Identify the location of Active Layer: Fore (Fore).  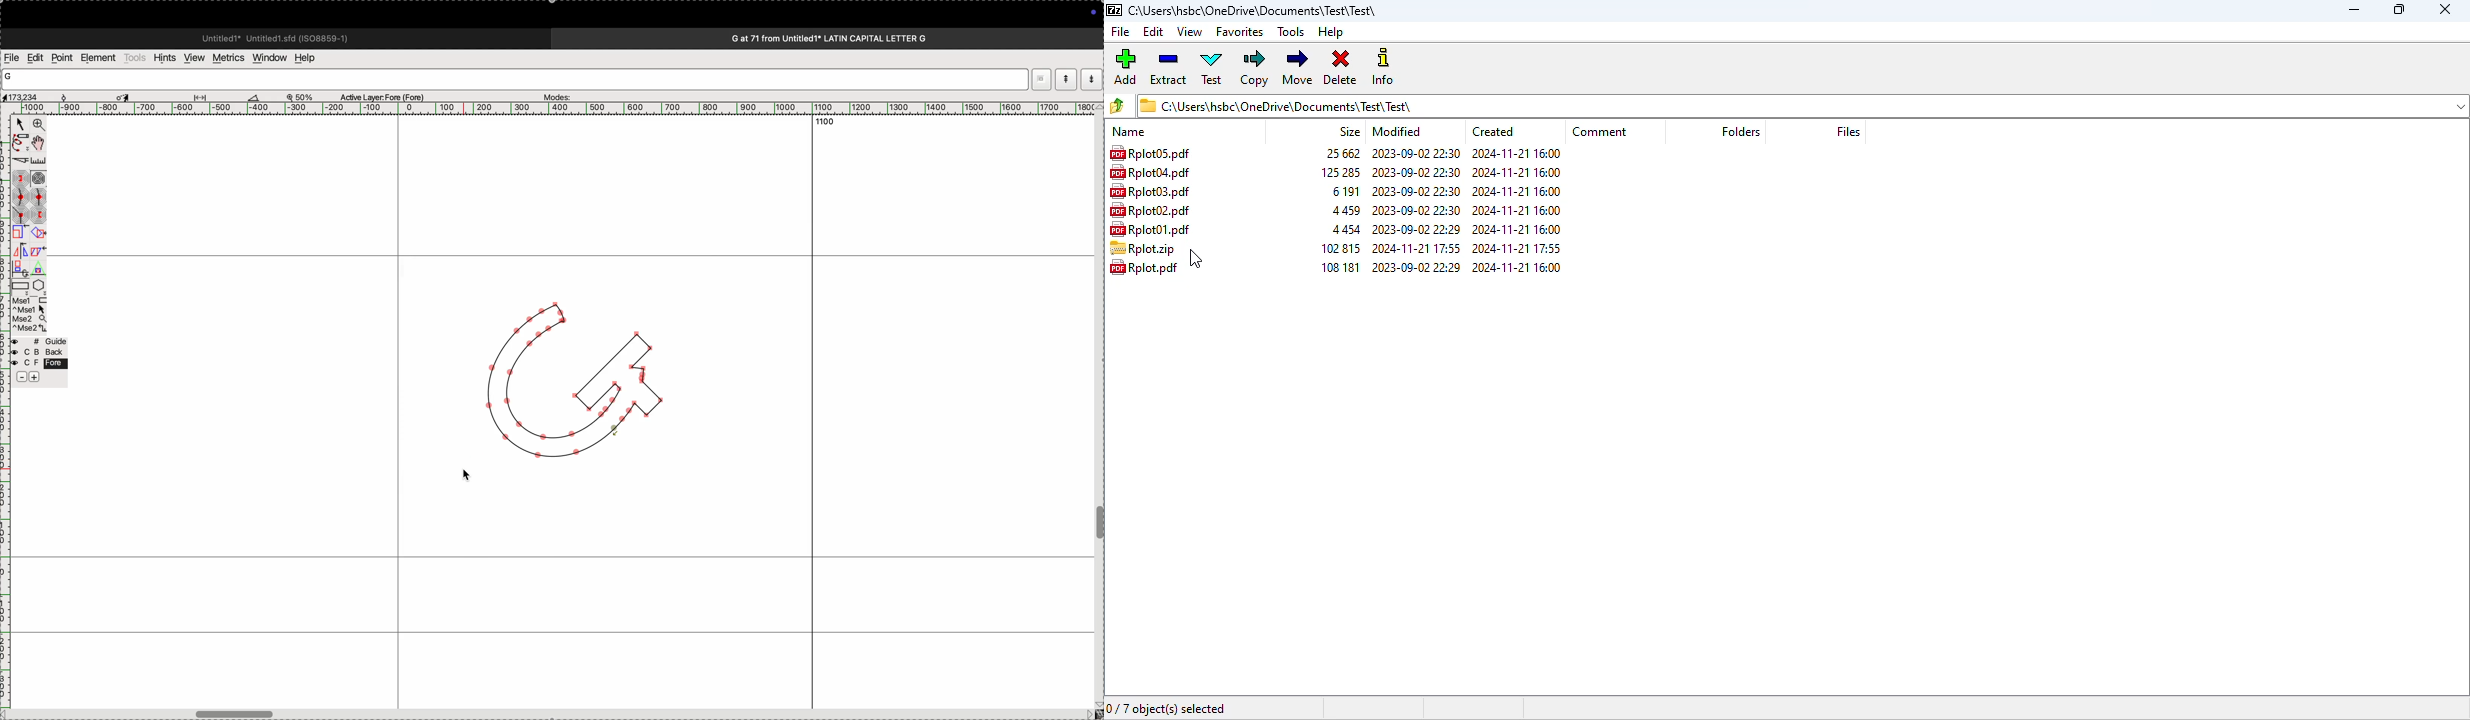
(378, 97).